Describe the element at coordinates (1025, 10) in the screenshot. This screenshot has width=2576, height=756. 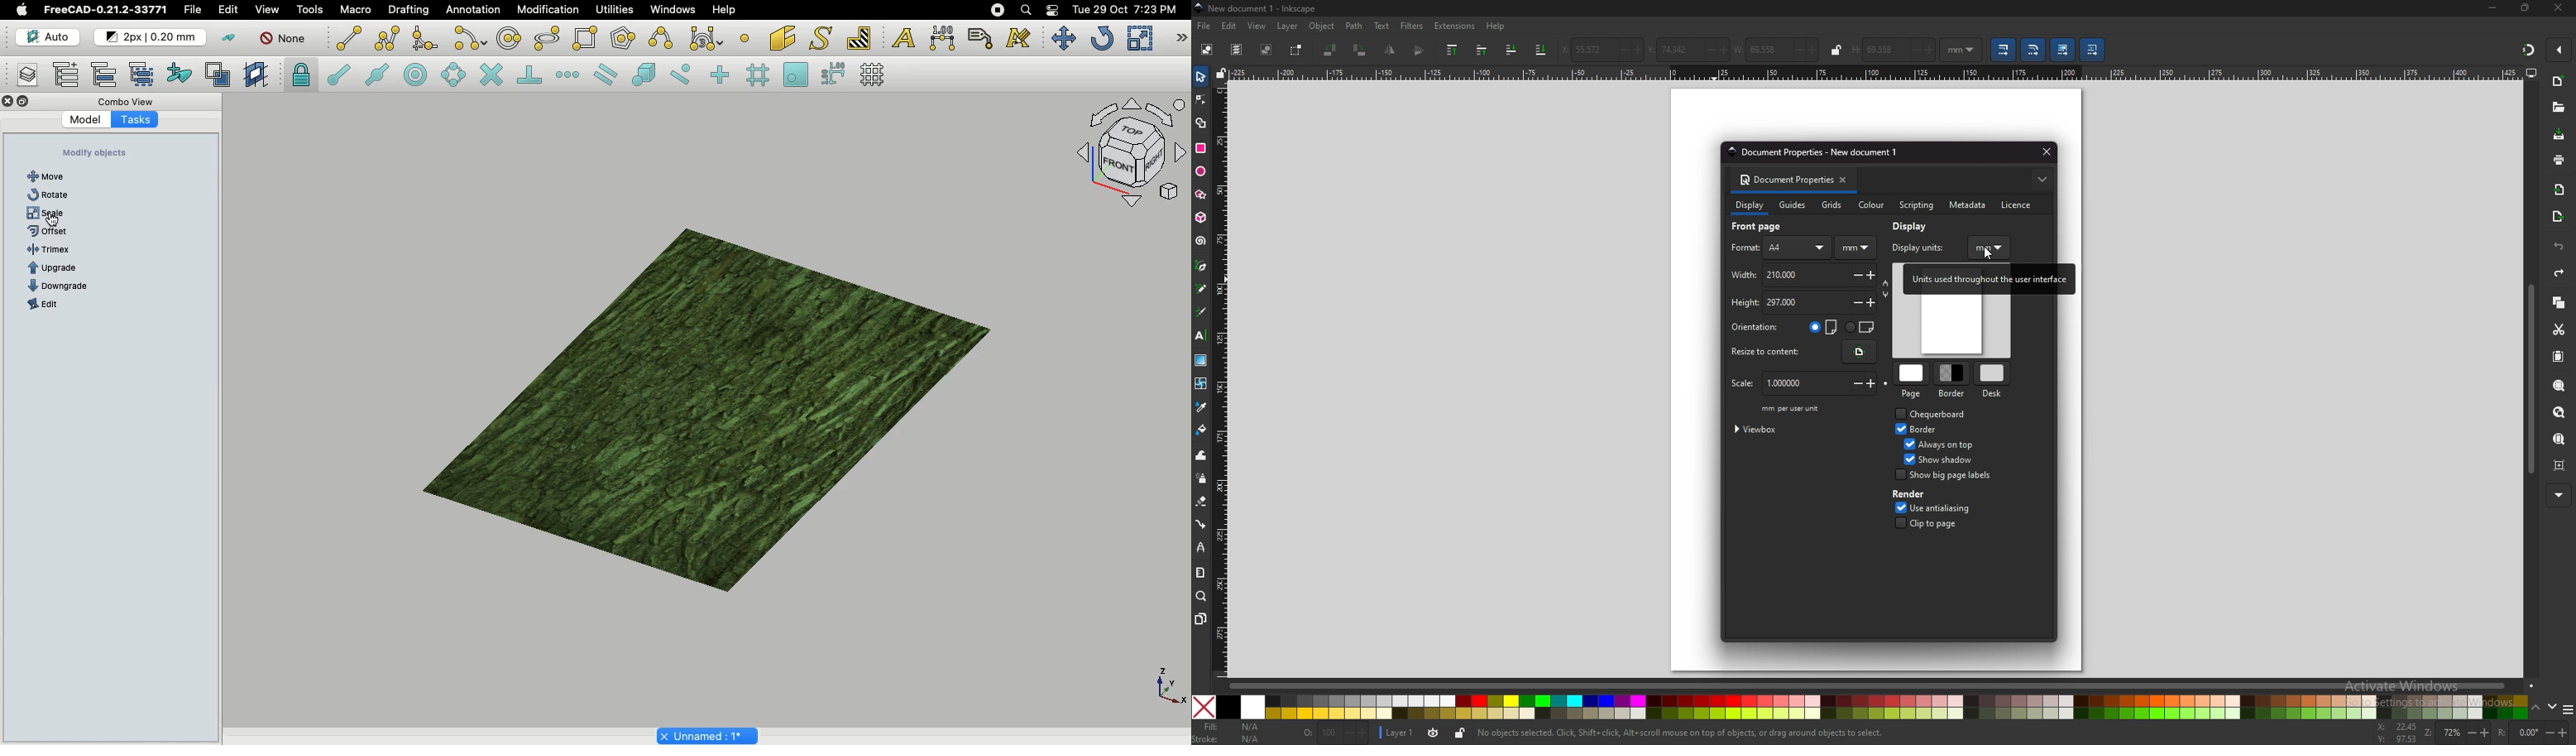
I see `Search` at that location.